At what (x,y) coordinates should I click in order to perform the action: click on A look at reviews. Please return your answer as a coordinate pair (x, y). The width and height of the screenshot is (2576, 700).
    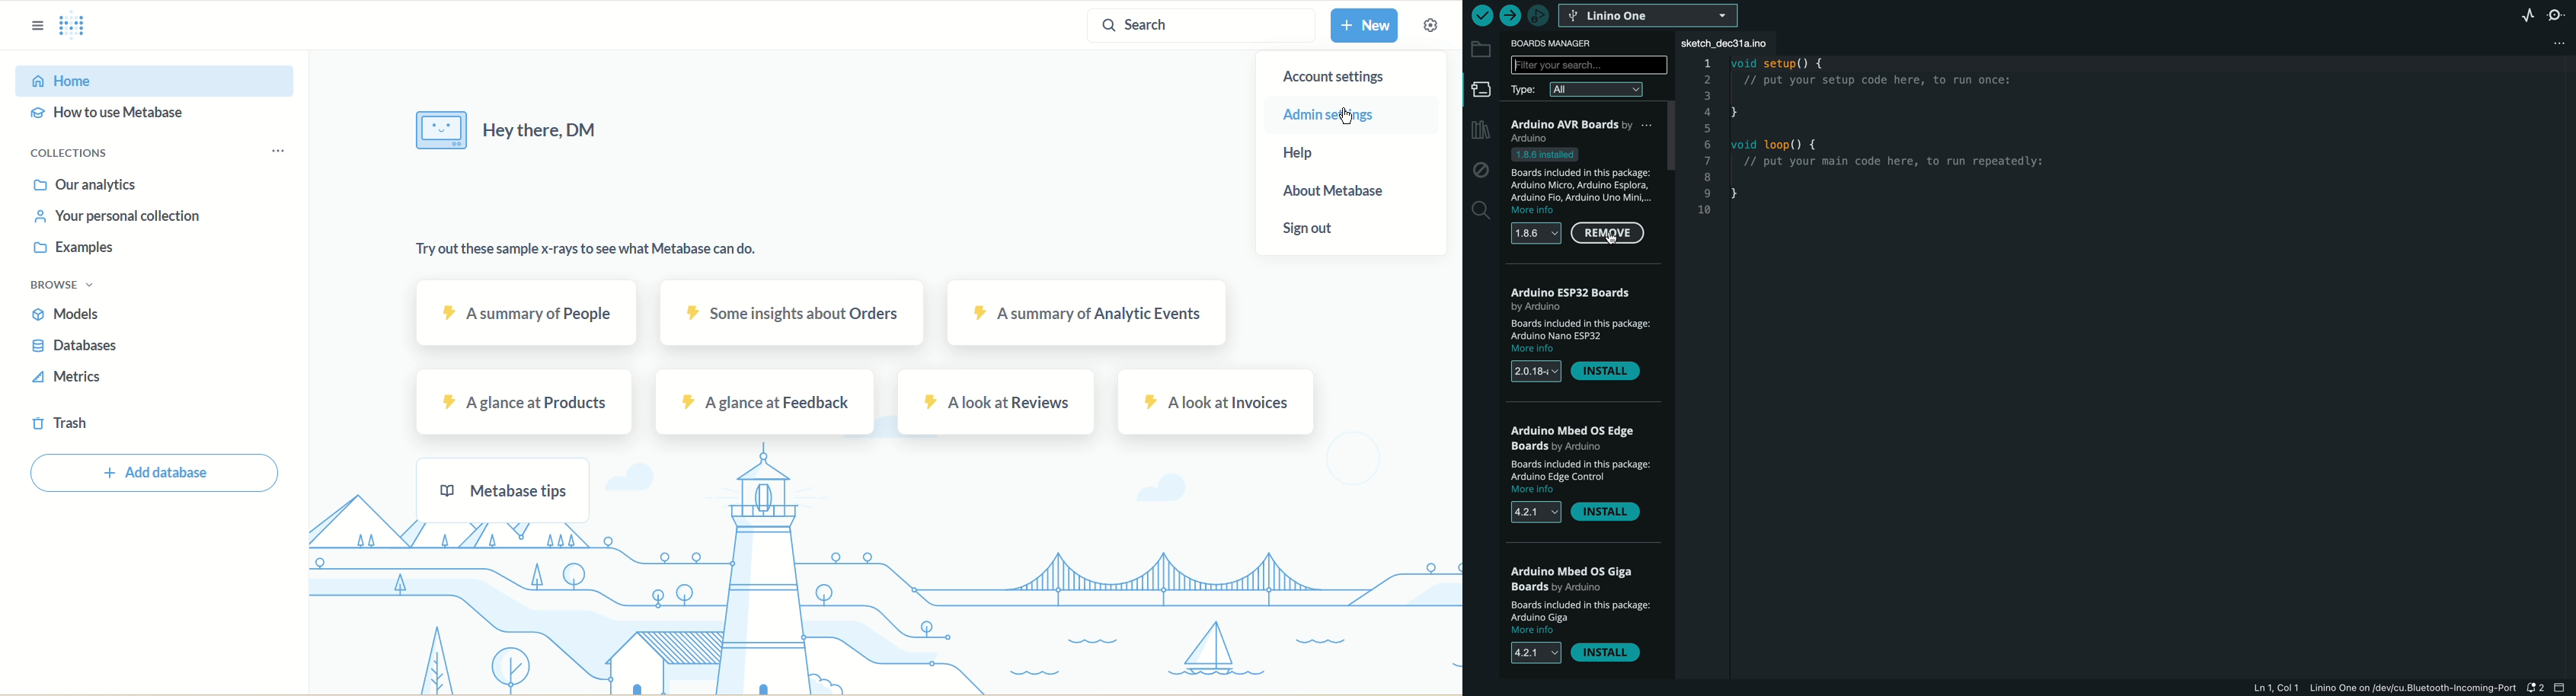
    Looking at the image, I should click on (999, 404).